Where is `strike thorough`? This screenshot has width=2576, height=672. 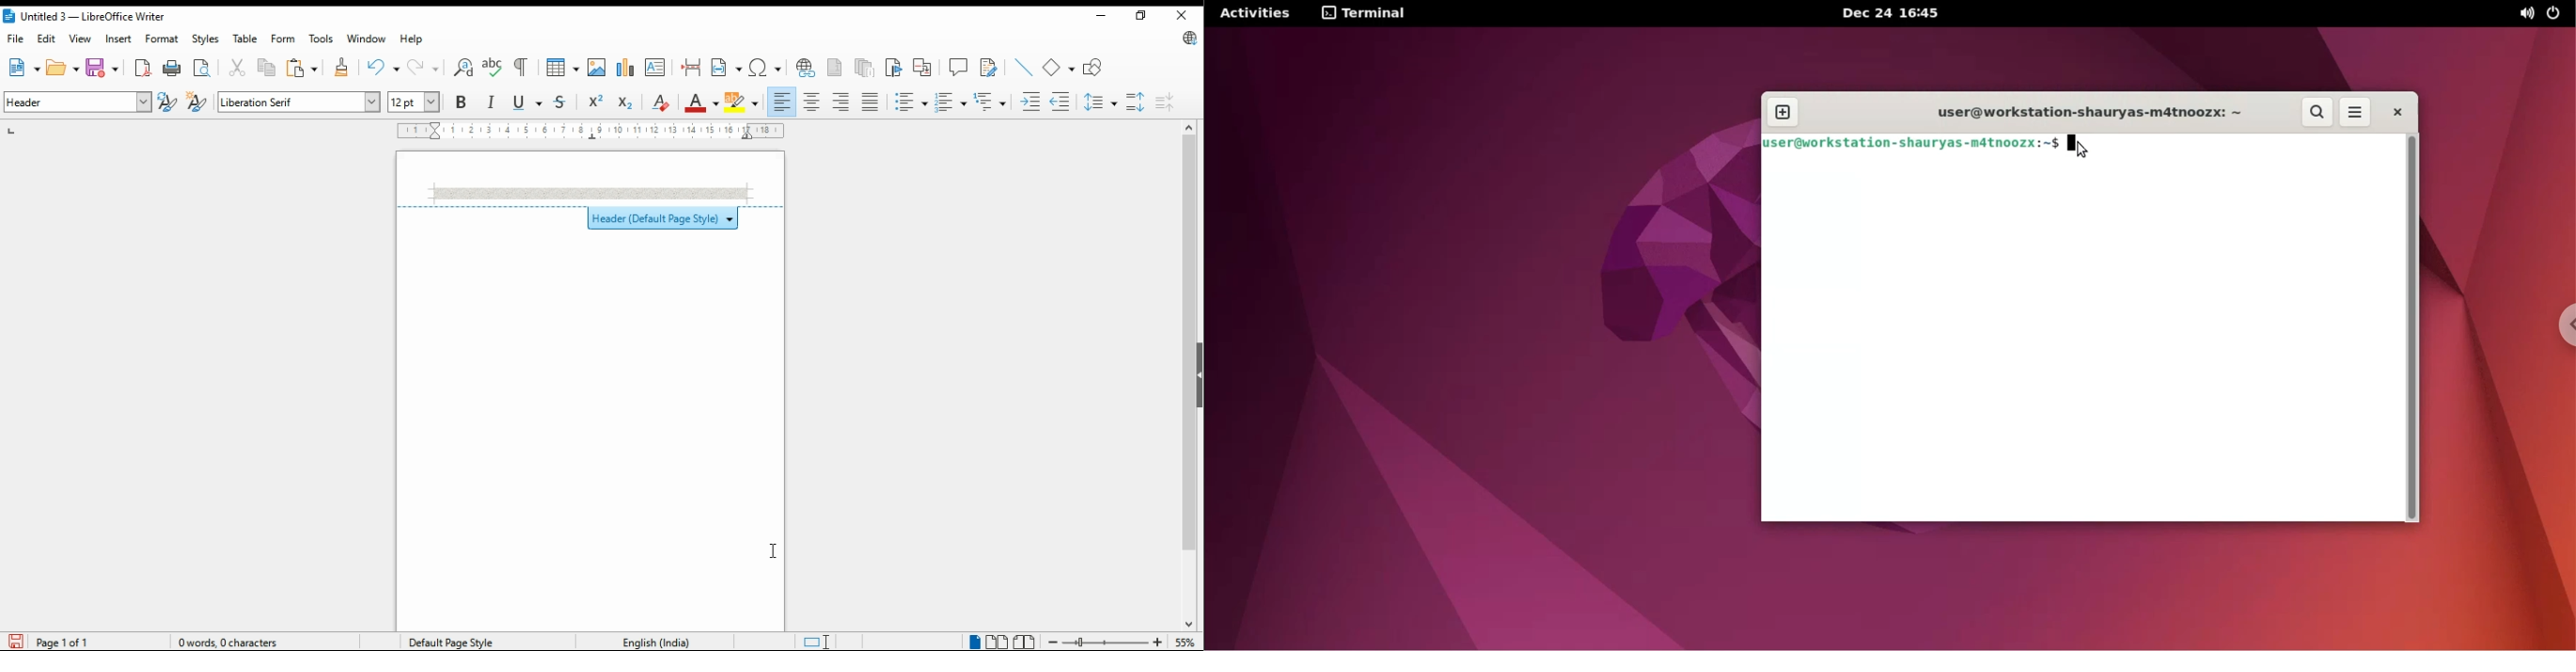
strike thorough is located at coordinates (561, 103).